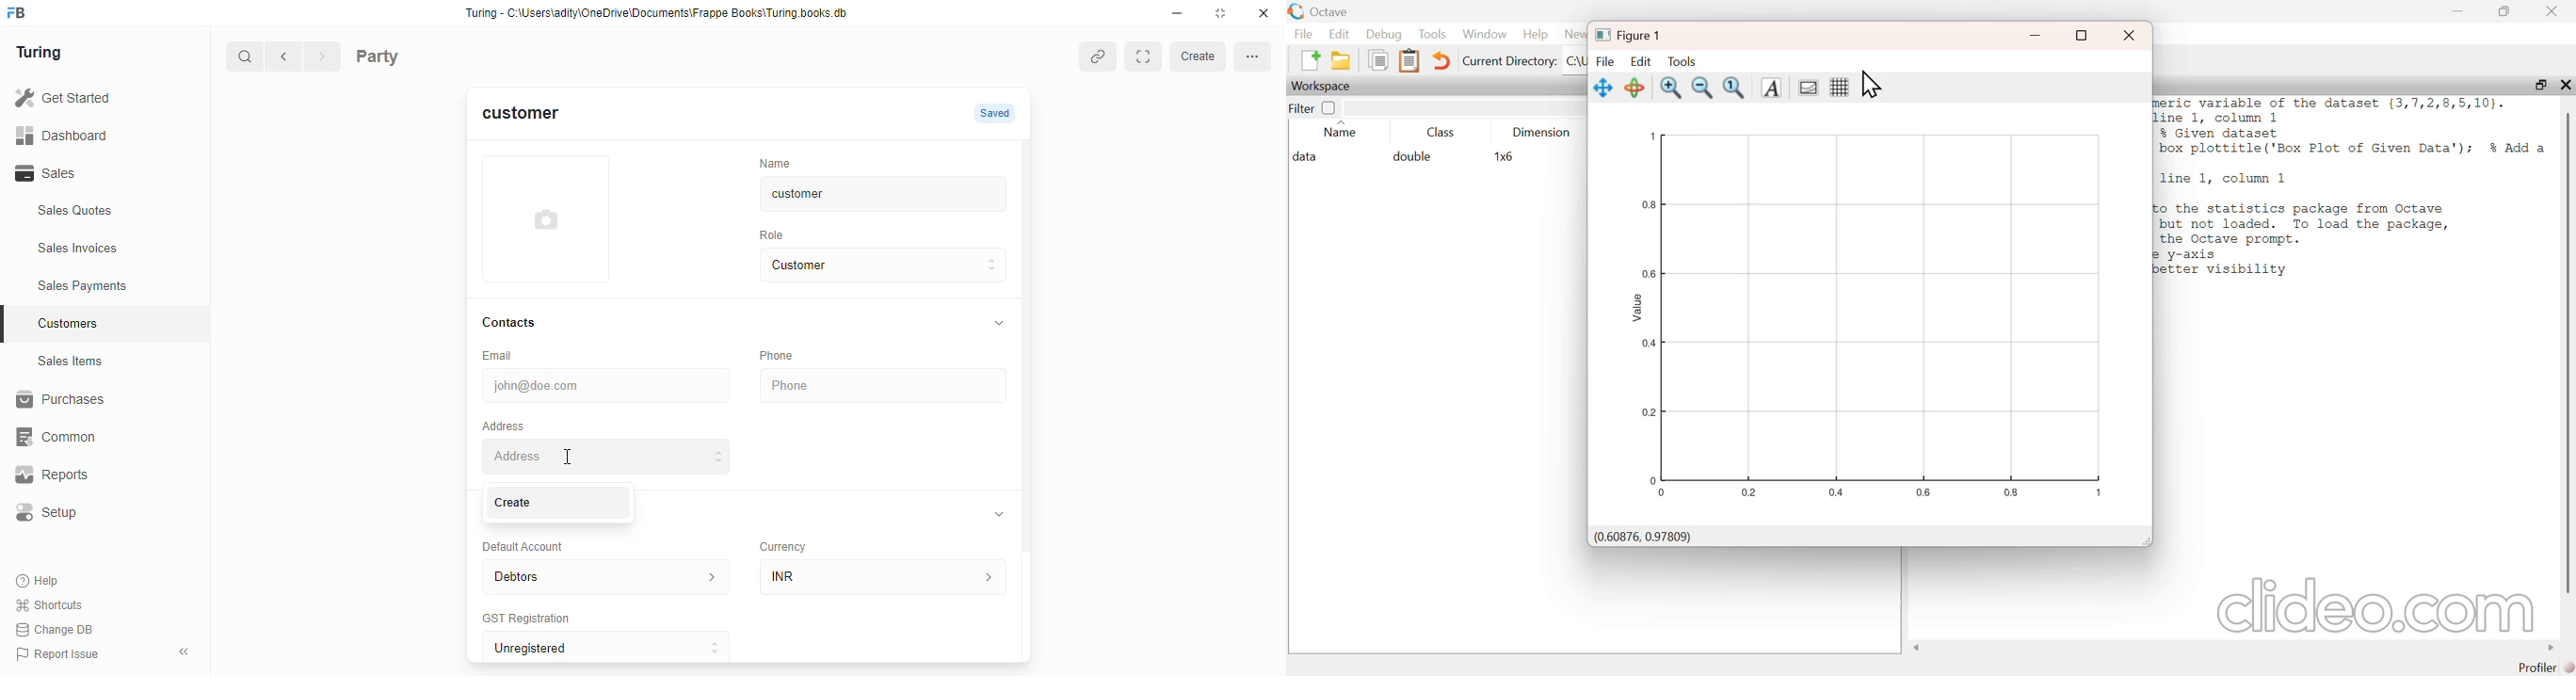  I want to click on reset zoom, so click(1737, 88).